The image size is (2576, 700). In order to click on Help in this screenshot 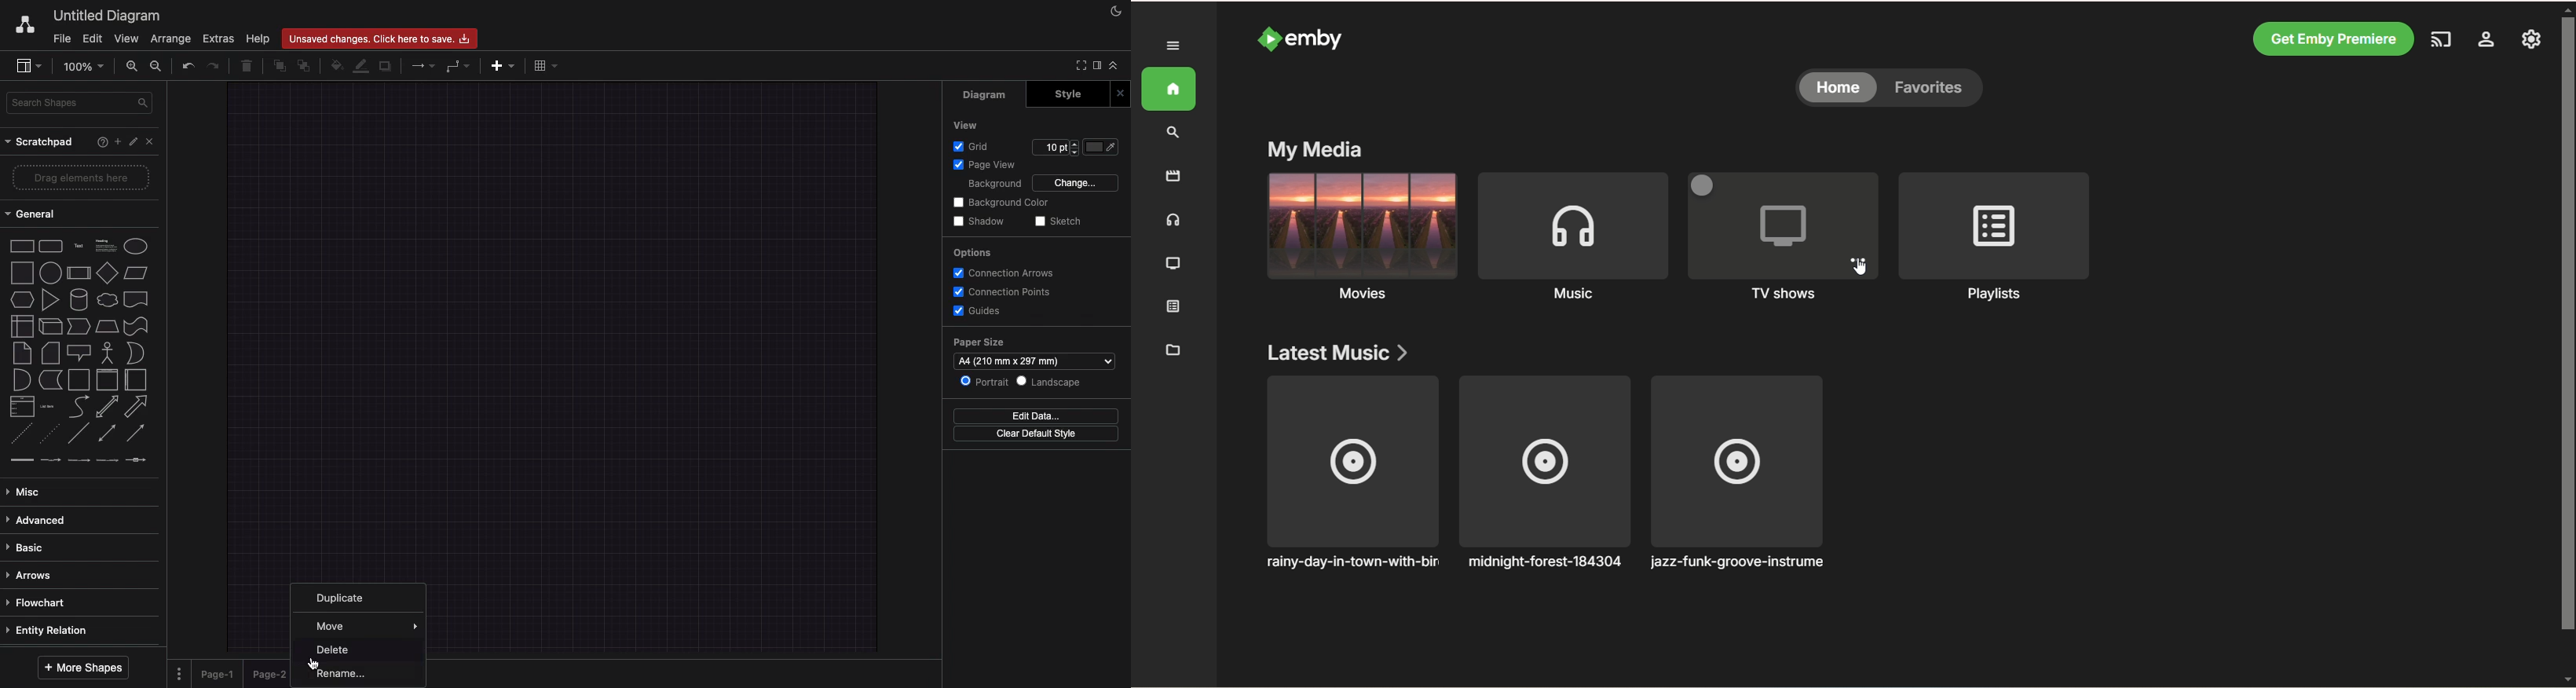, I will do `click(258, 38)`.